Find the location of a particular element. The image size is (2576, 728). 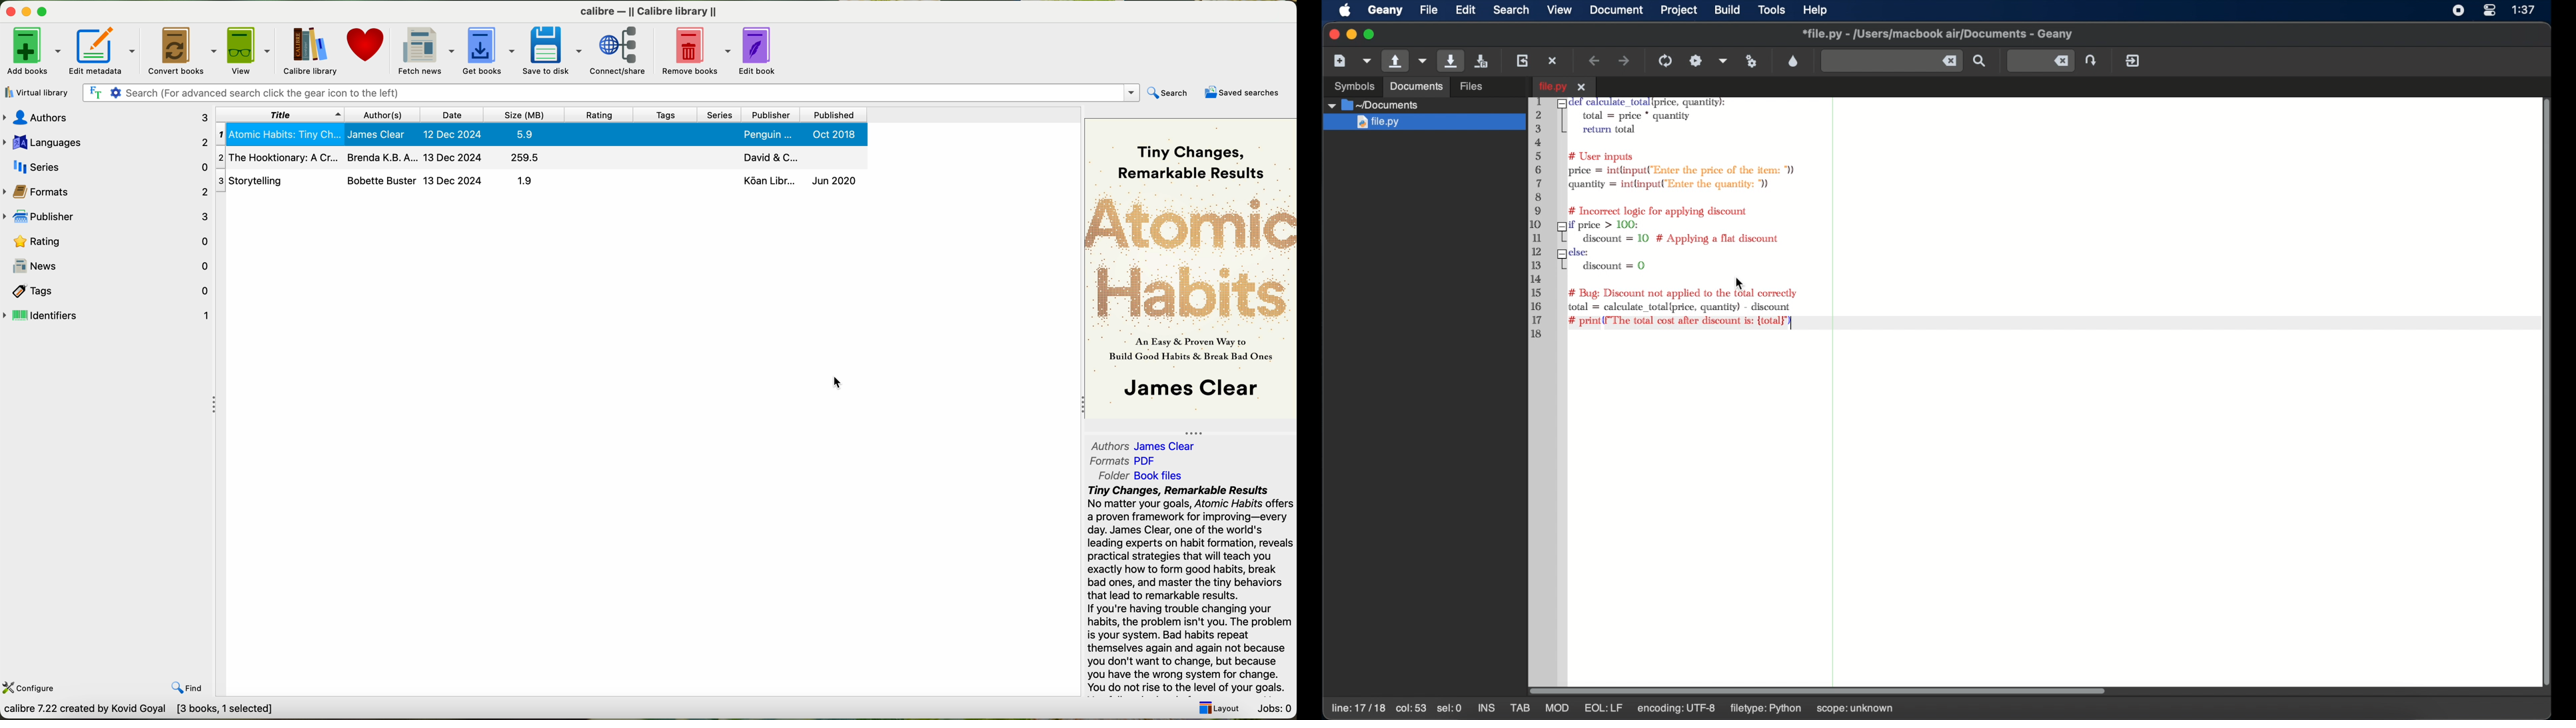

open file is located at coordinates (1394, 61).